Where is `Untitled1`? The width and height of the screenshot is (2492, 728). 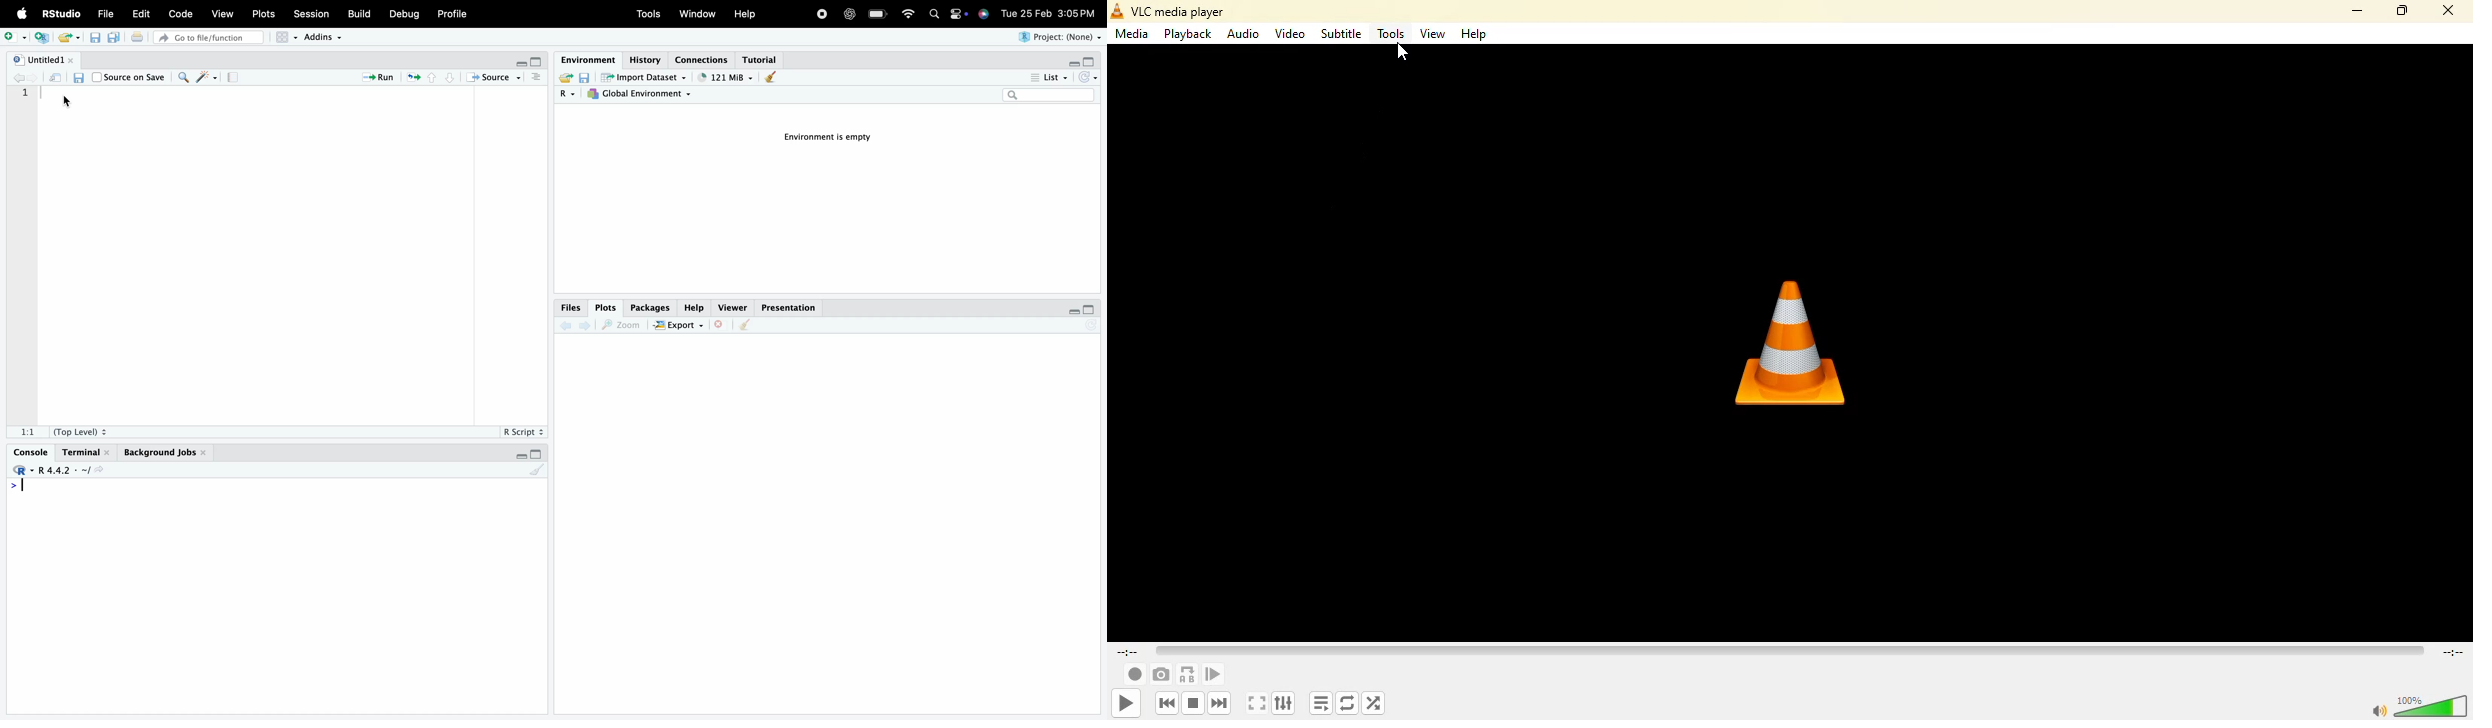 Untitled1 is located at coordinates (44, 58).